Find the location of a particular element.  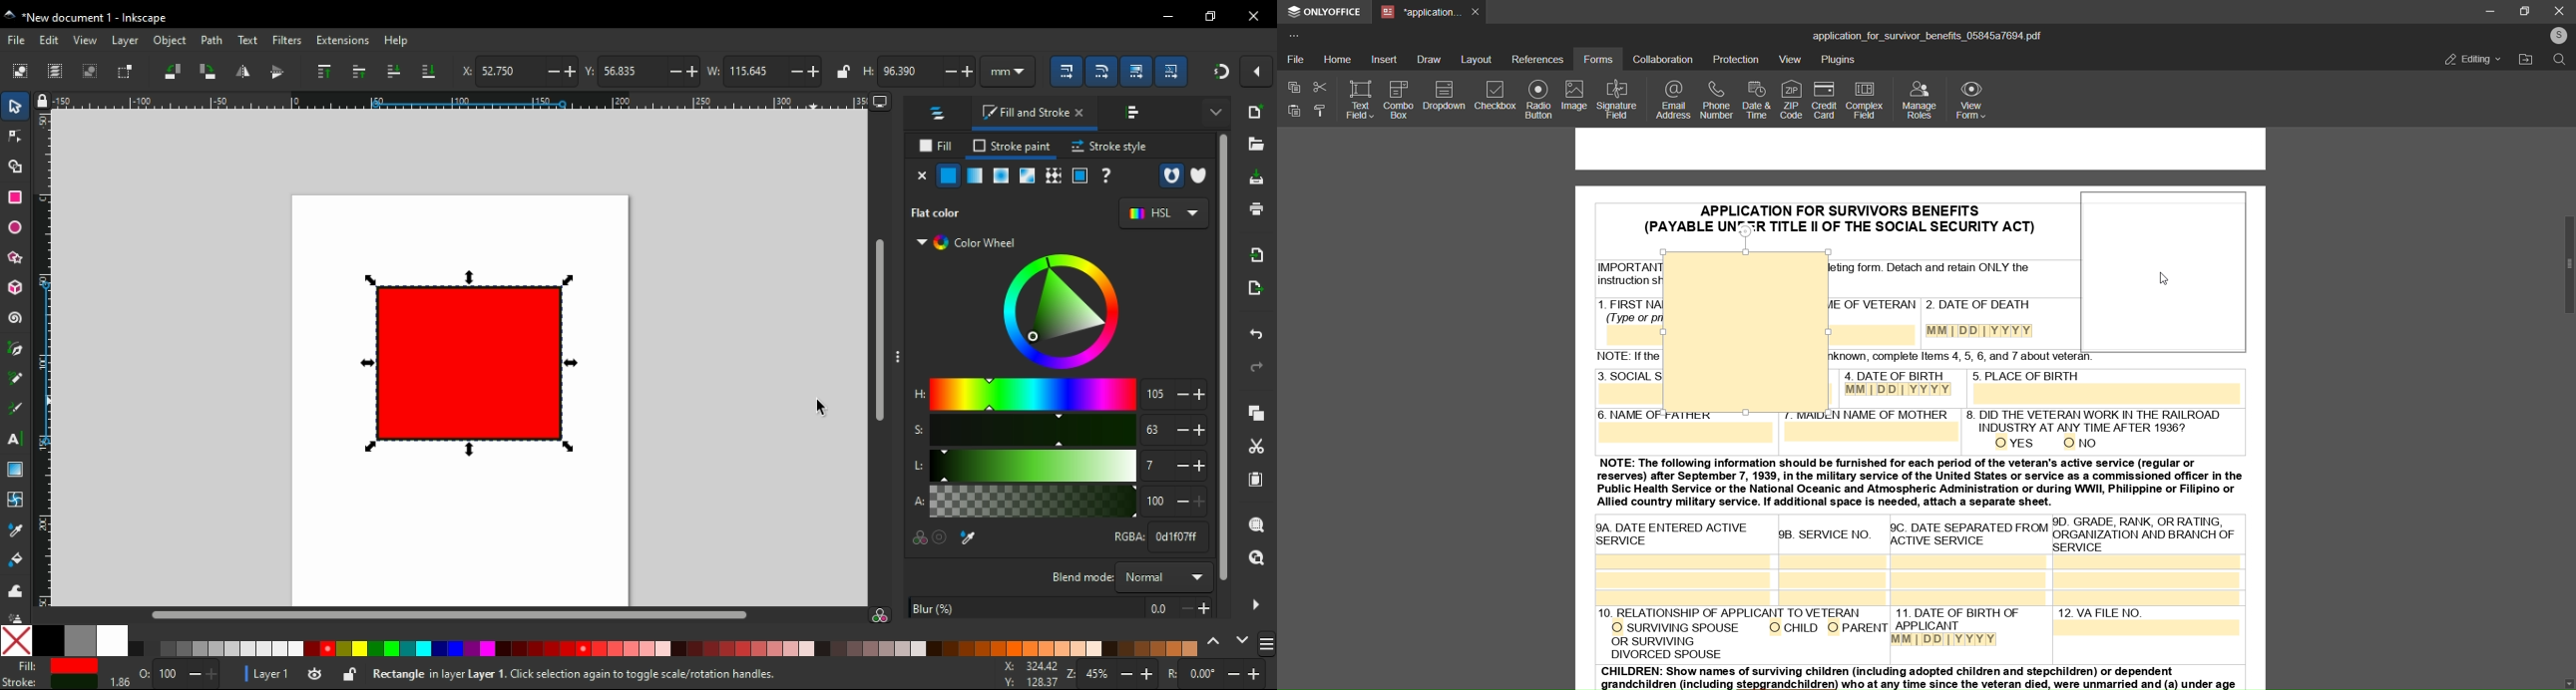

swatch is located at coordinates (1029, 175).